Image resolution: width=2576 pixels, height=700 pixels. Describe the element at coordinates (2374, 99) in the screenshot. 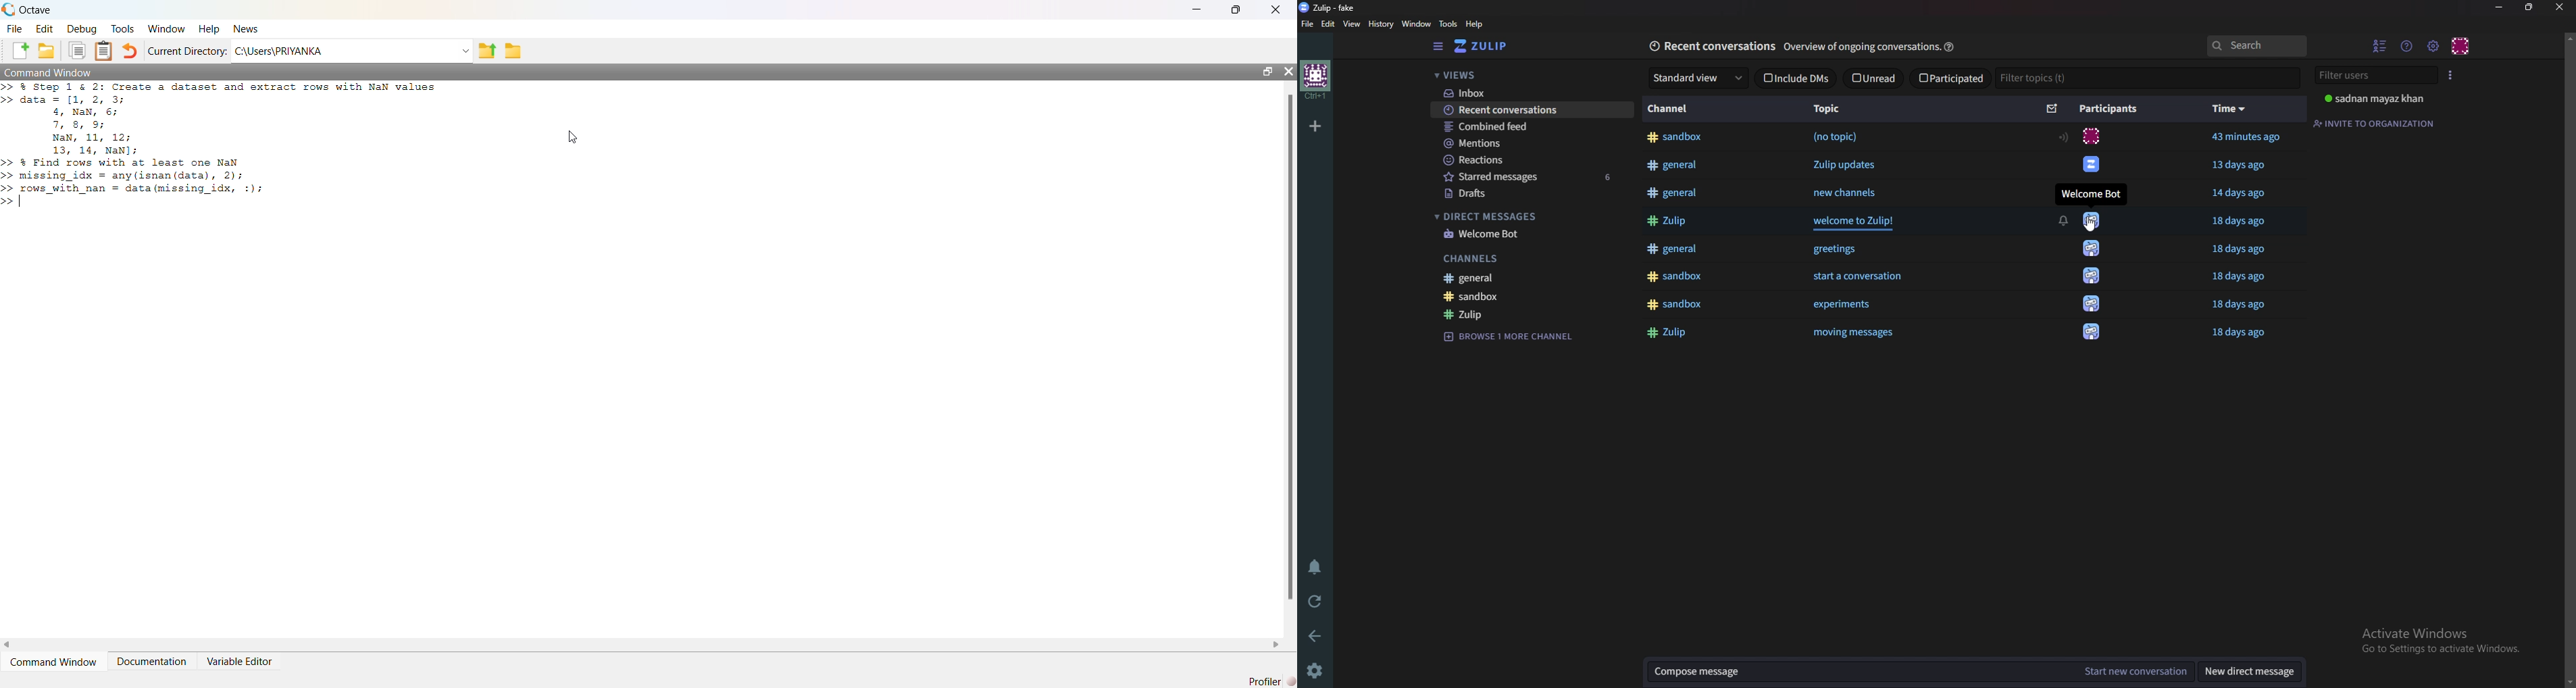

I see `user` at that location.